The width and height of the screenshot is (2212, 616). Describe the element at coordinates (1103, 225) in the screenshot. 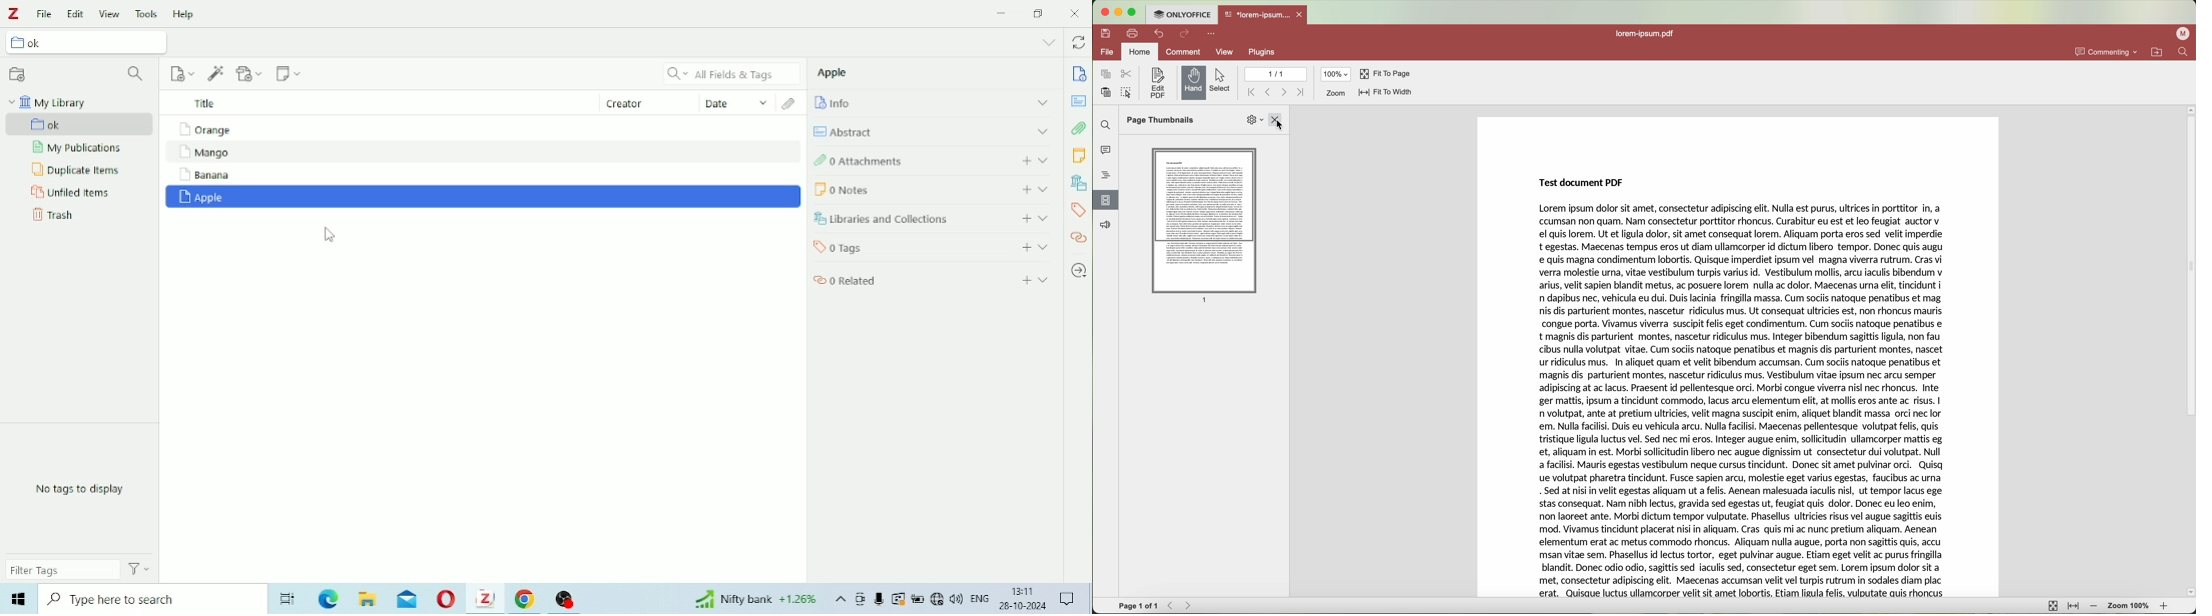

I see `feedback and support` at that location.